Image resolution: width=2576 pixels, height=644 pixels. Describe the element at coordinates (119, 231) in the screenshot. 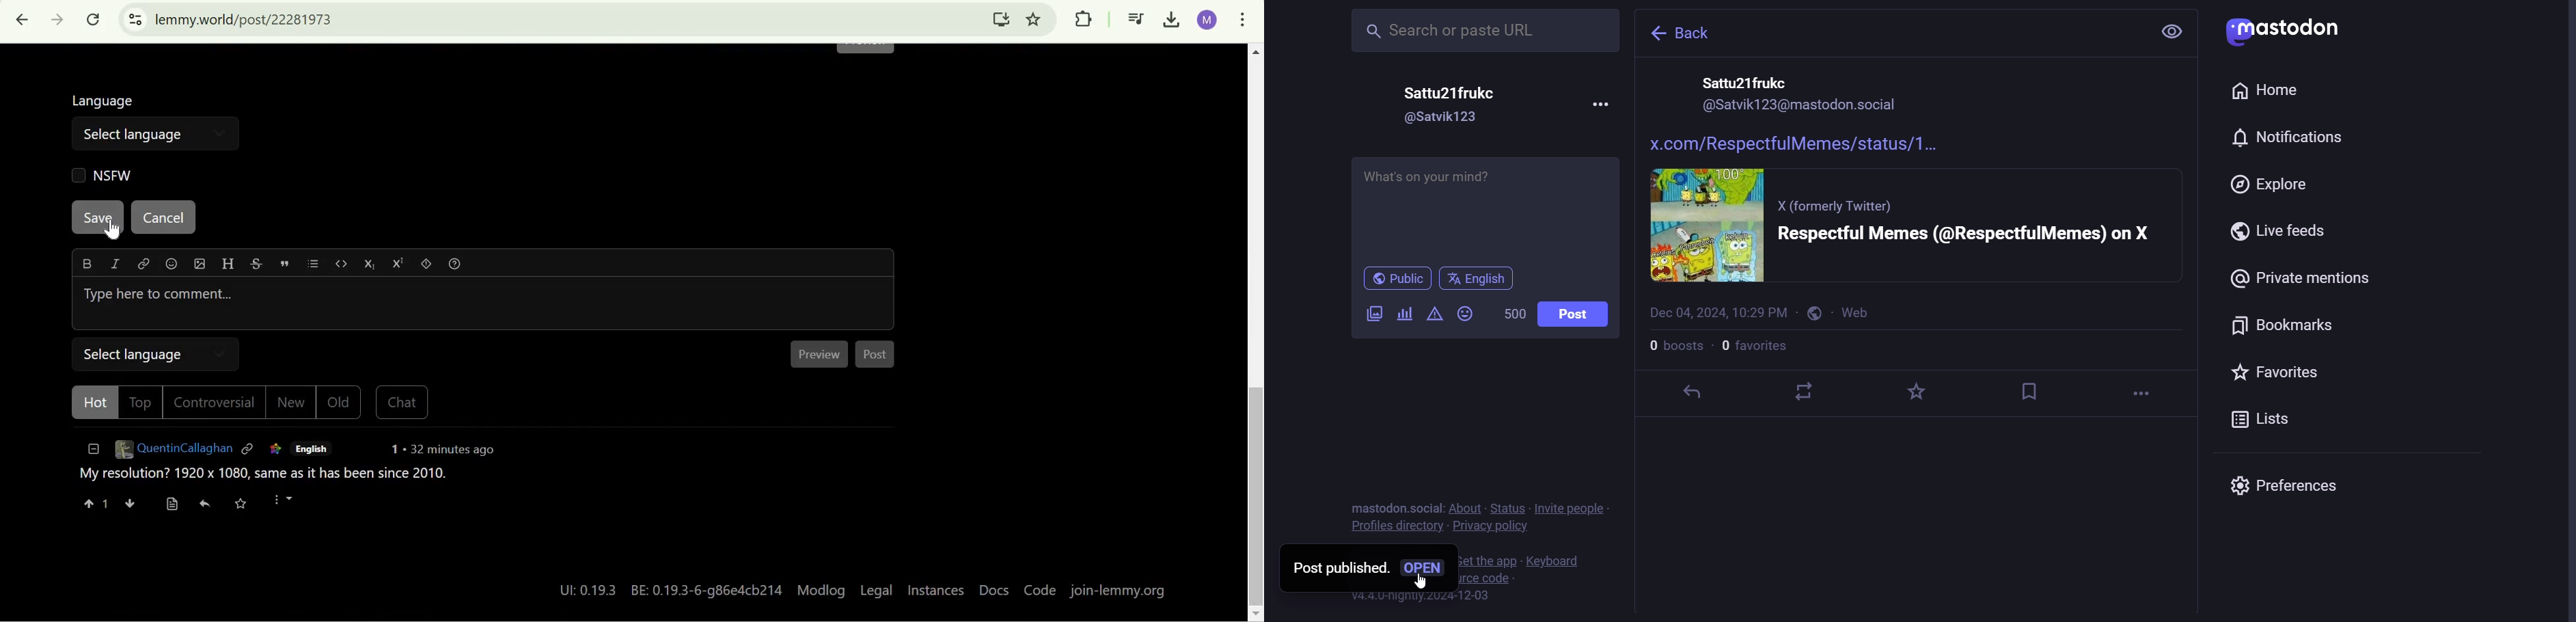

I see `cursor` at that location.